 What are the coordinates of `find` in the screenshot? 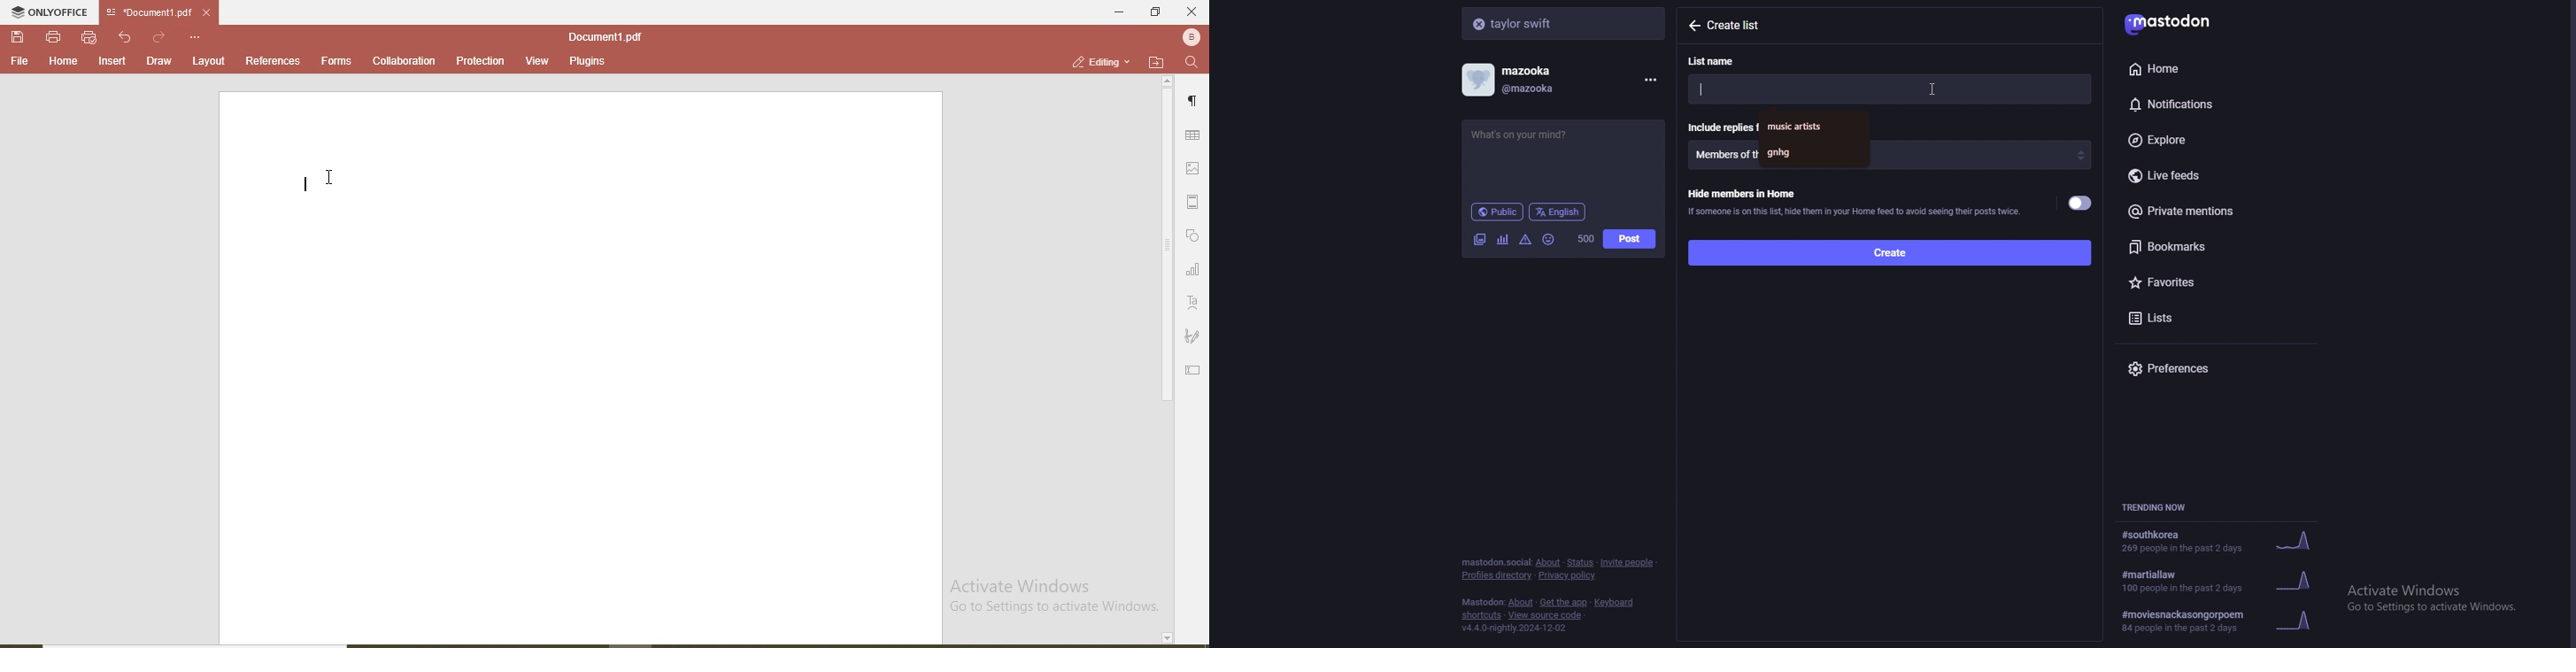 It's located at (1192, 63).